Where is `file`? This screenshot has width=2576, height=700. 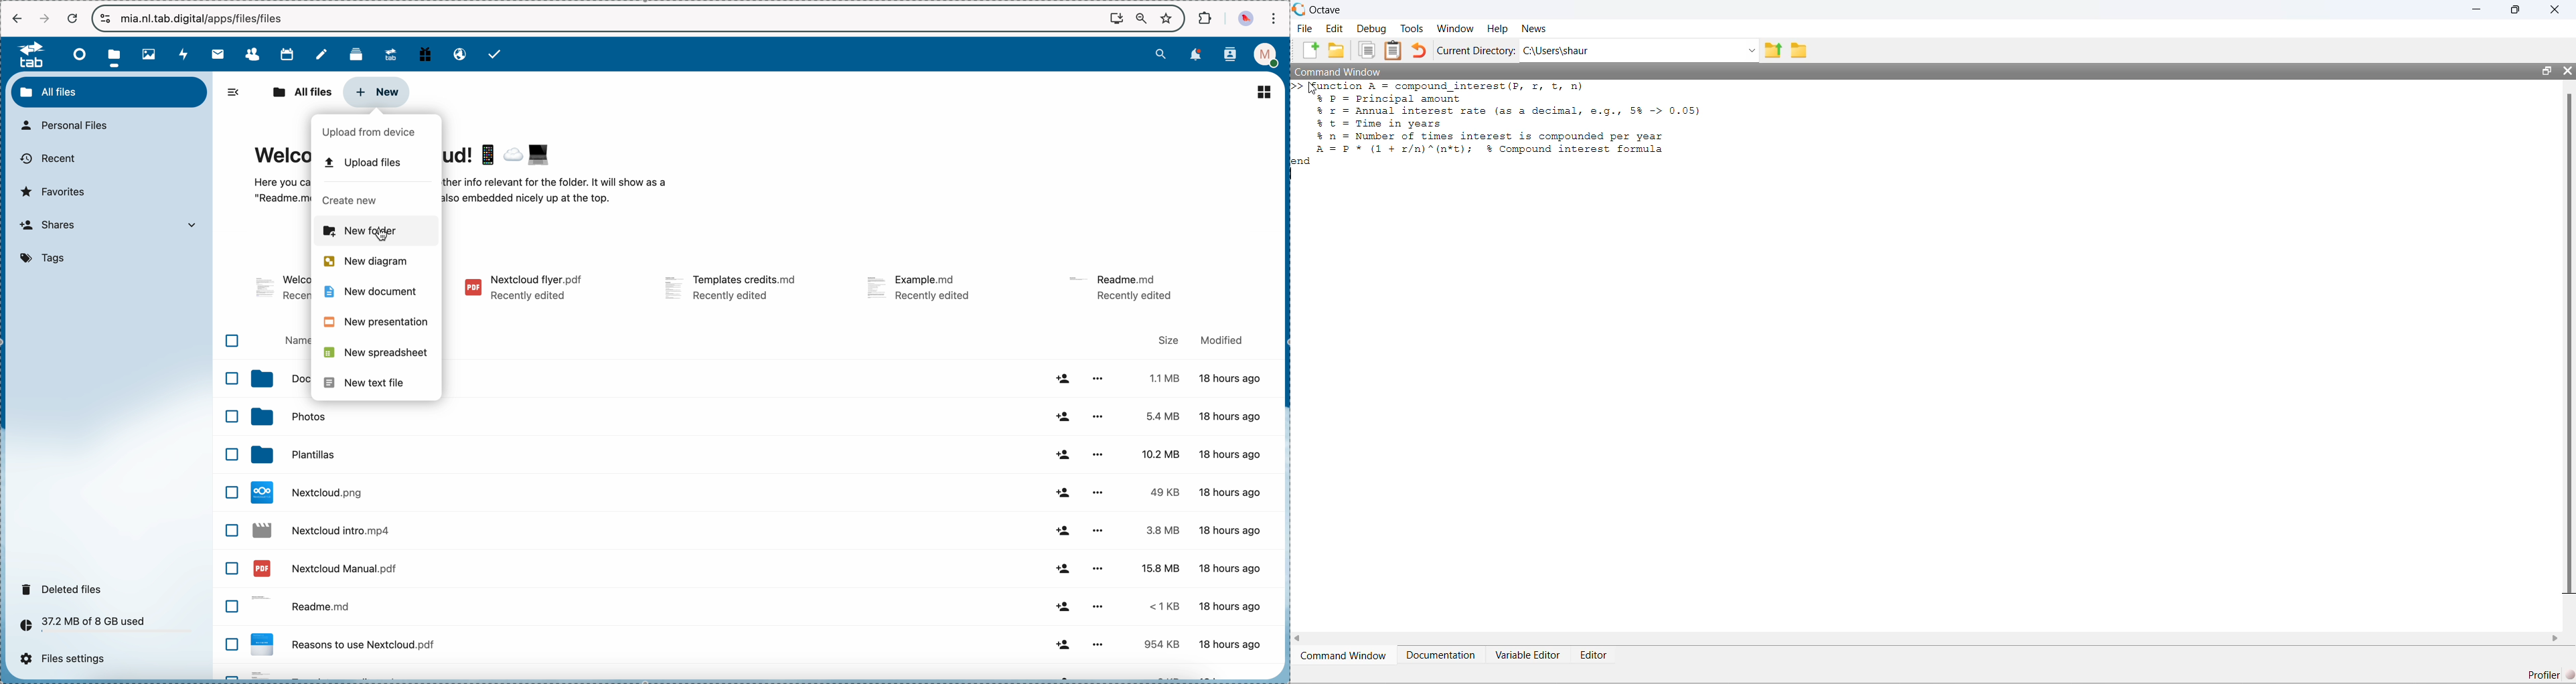
file is located at coordinates (737, 288).